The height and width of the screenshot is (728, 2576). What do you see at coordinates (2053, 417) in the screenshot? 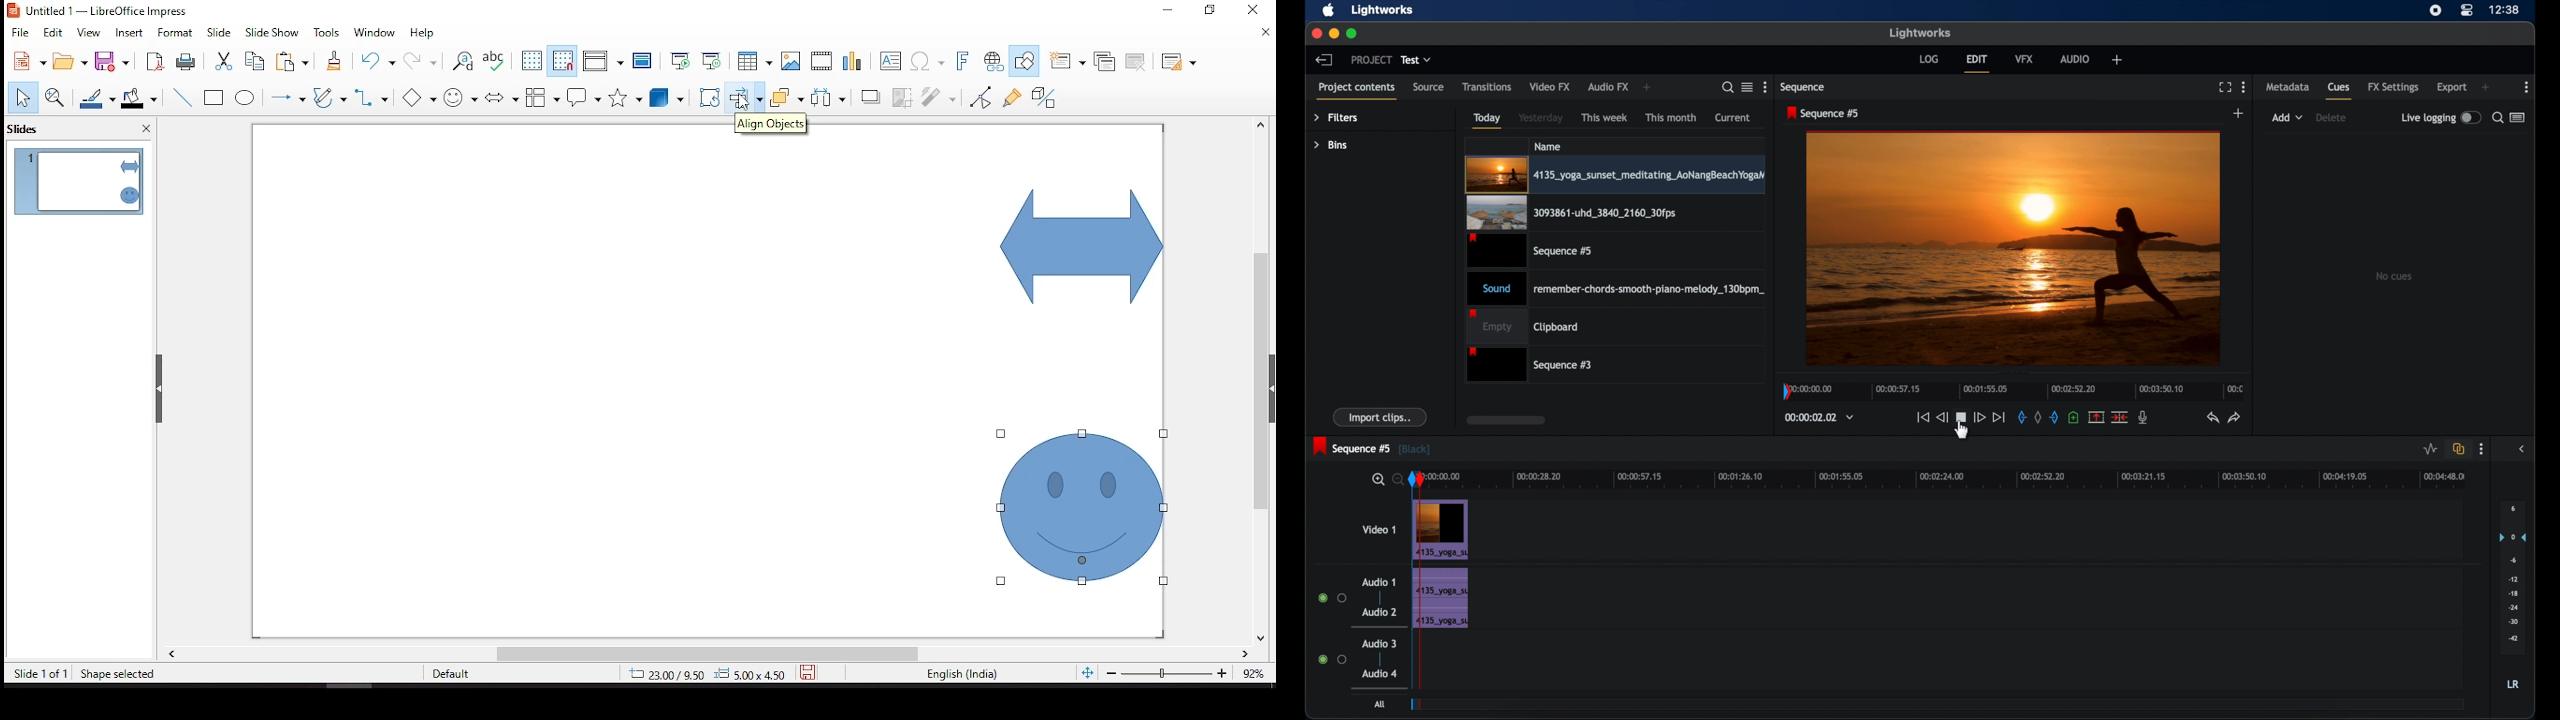
I see `out mark` at bounding box center [2053, 417].